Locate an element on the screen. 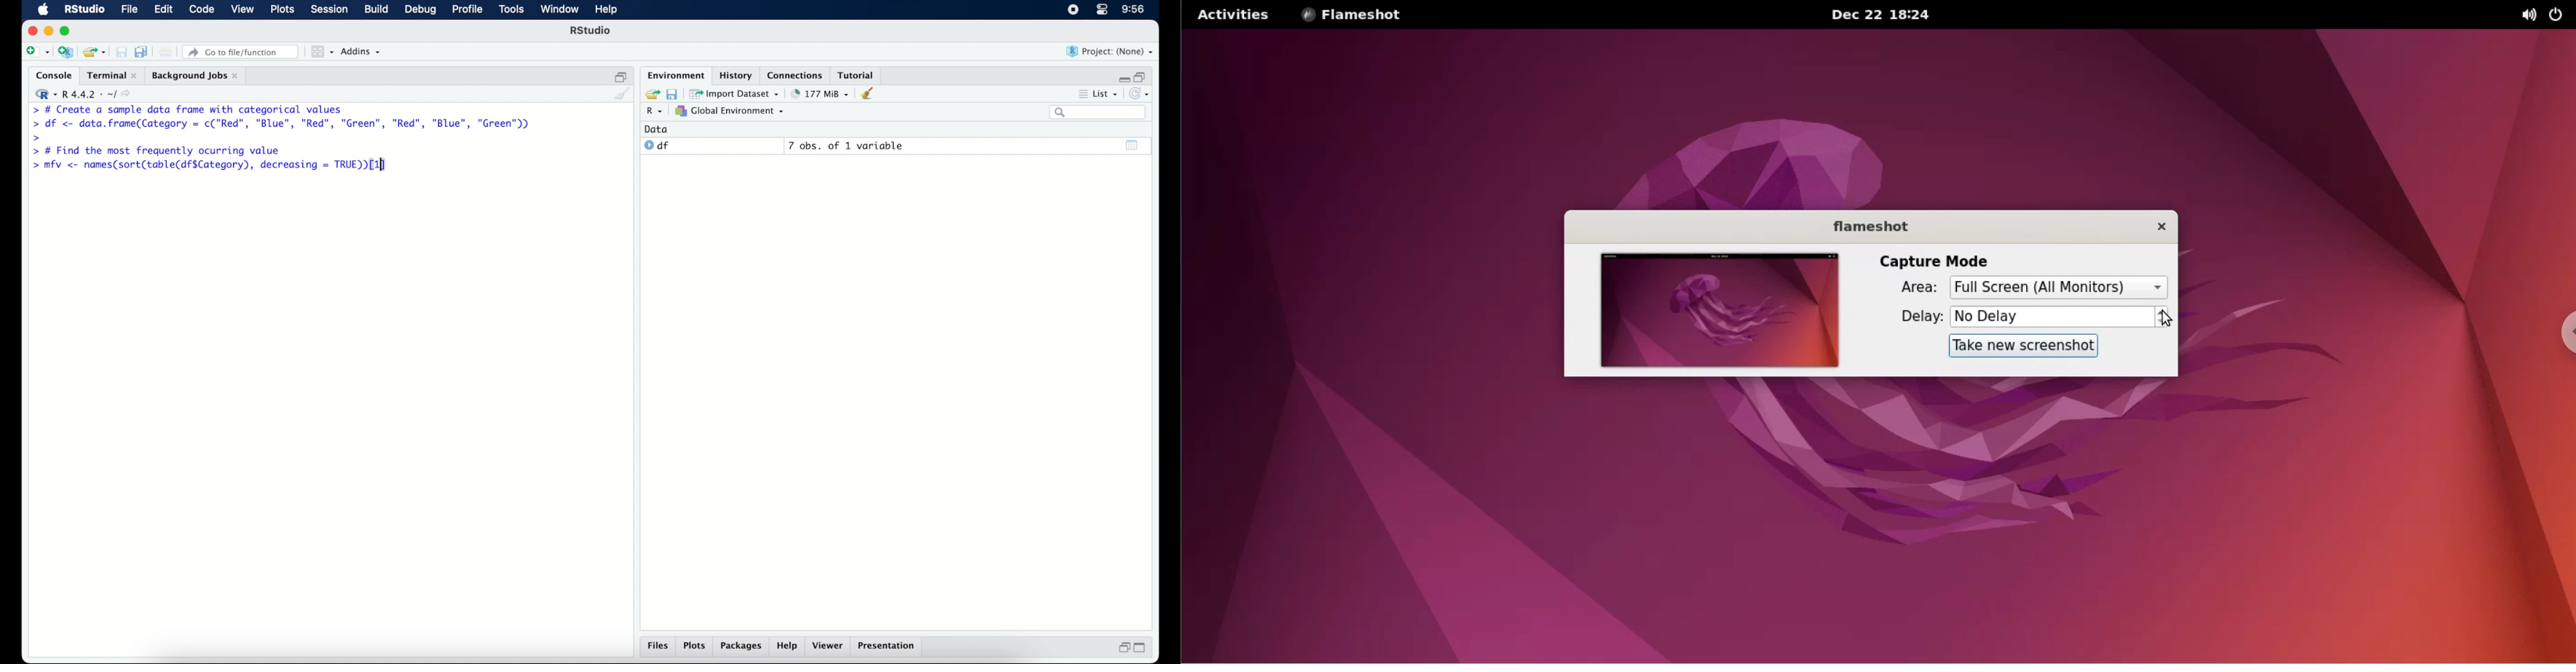 The height and width of the screenshot is (672, 2576). print is located at coordinates (166, 52).